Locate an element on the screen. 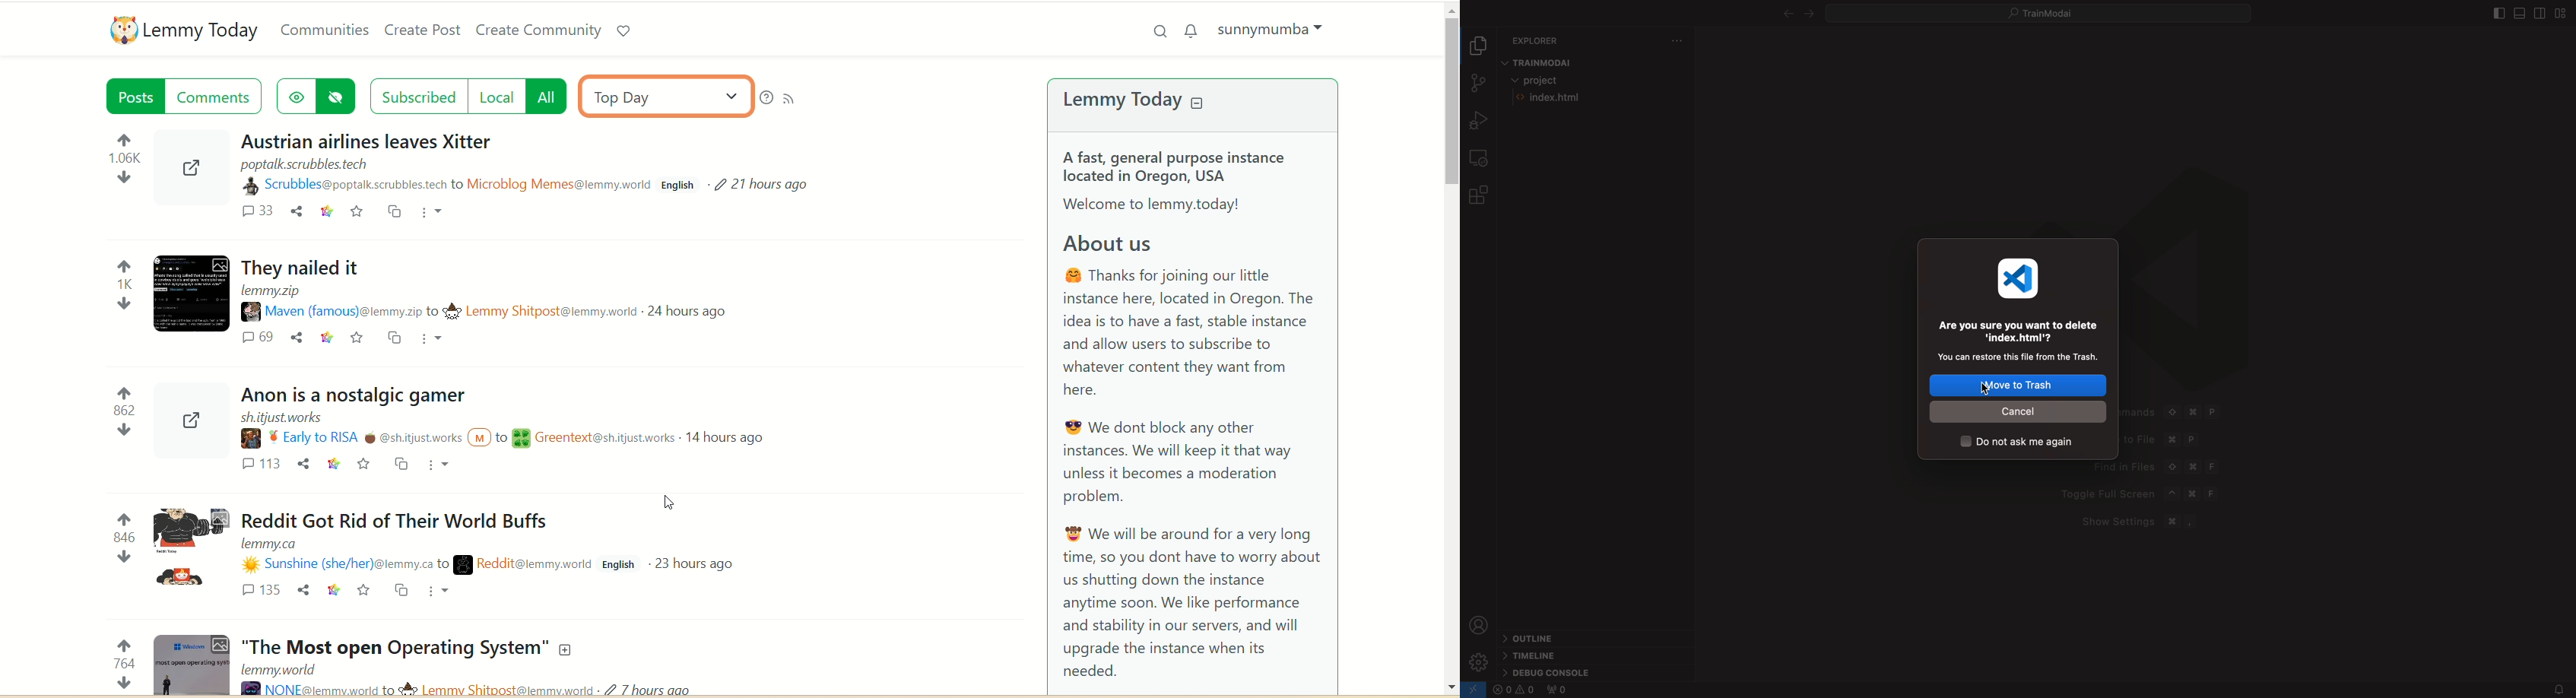 Image resolution: width=2576 pixels, height=700 pixels. extensions is located at coordinates (1480, 194).